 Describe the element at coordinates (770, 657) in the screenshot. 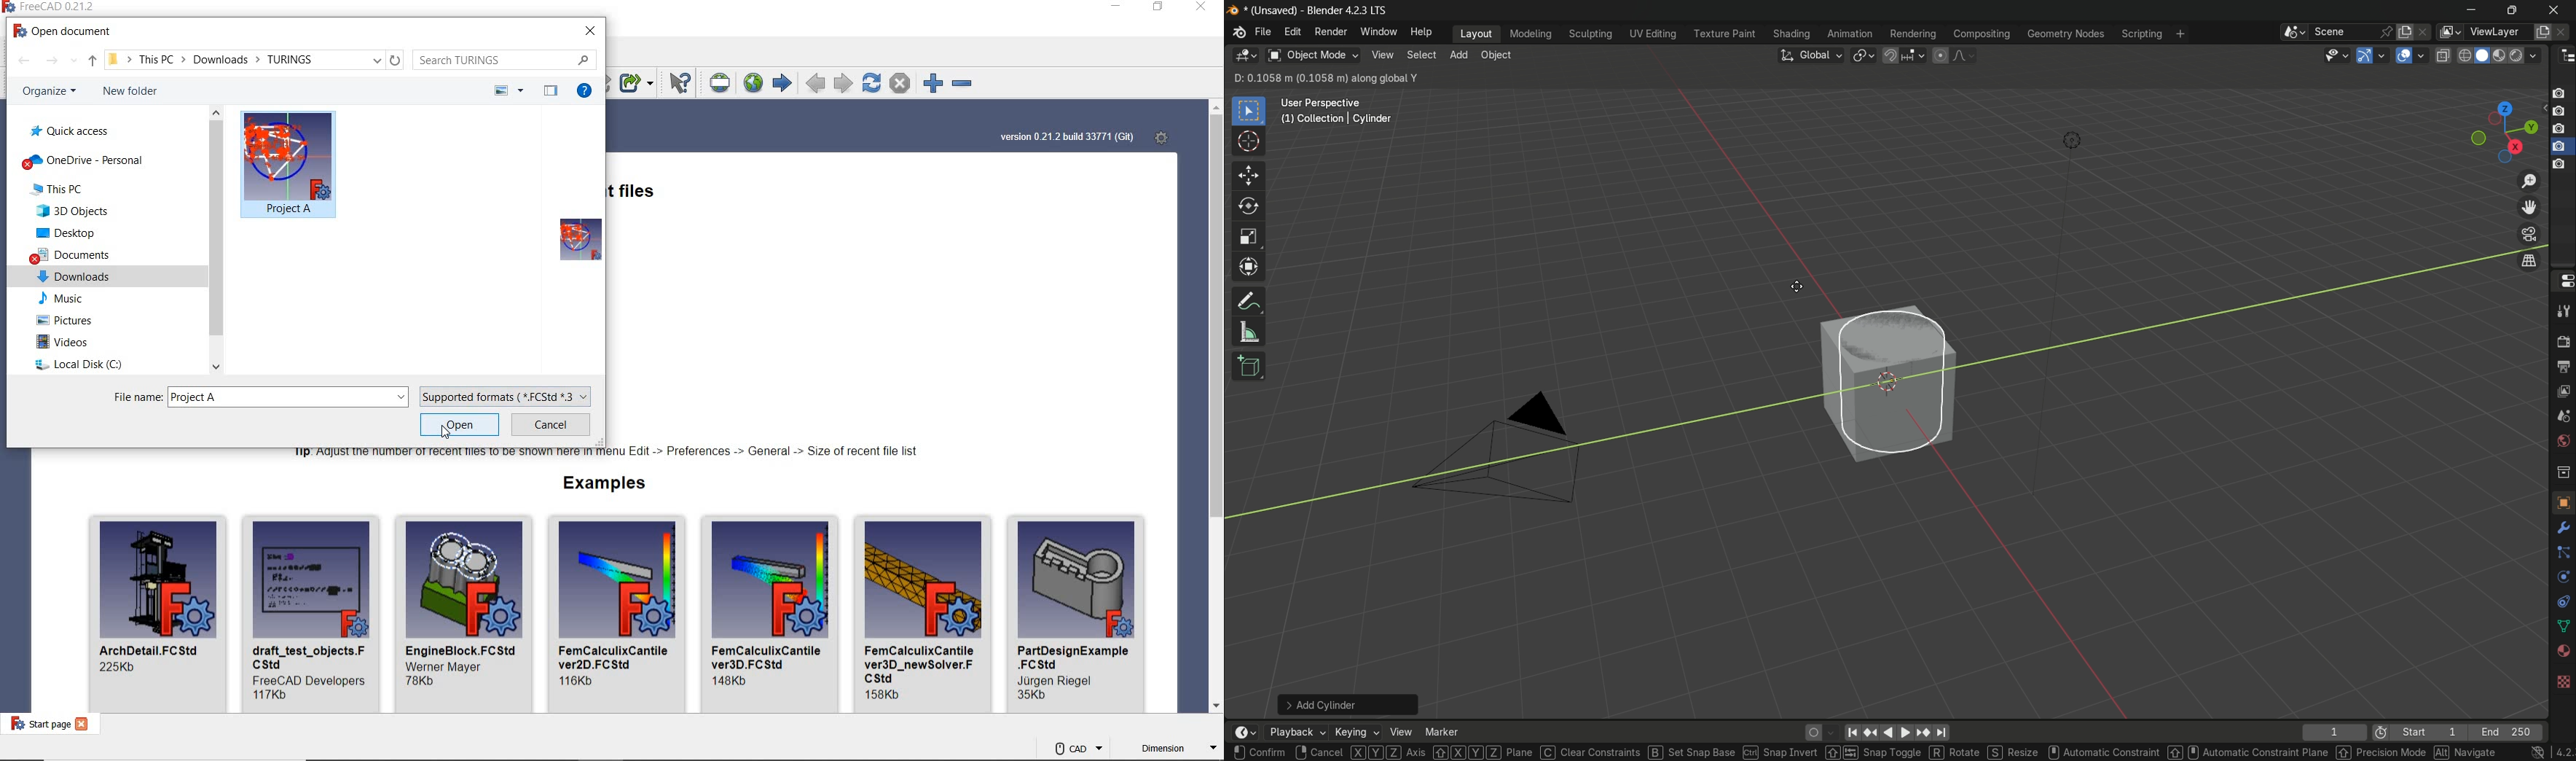

I see `name` at that location.